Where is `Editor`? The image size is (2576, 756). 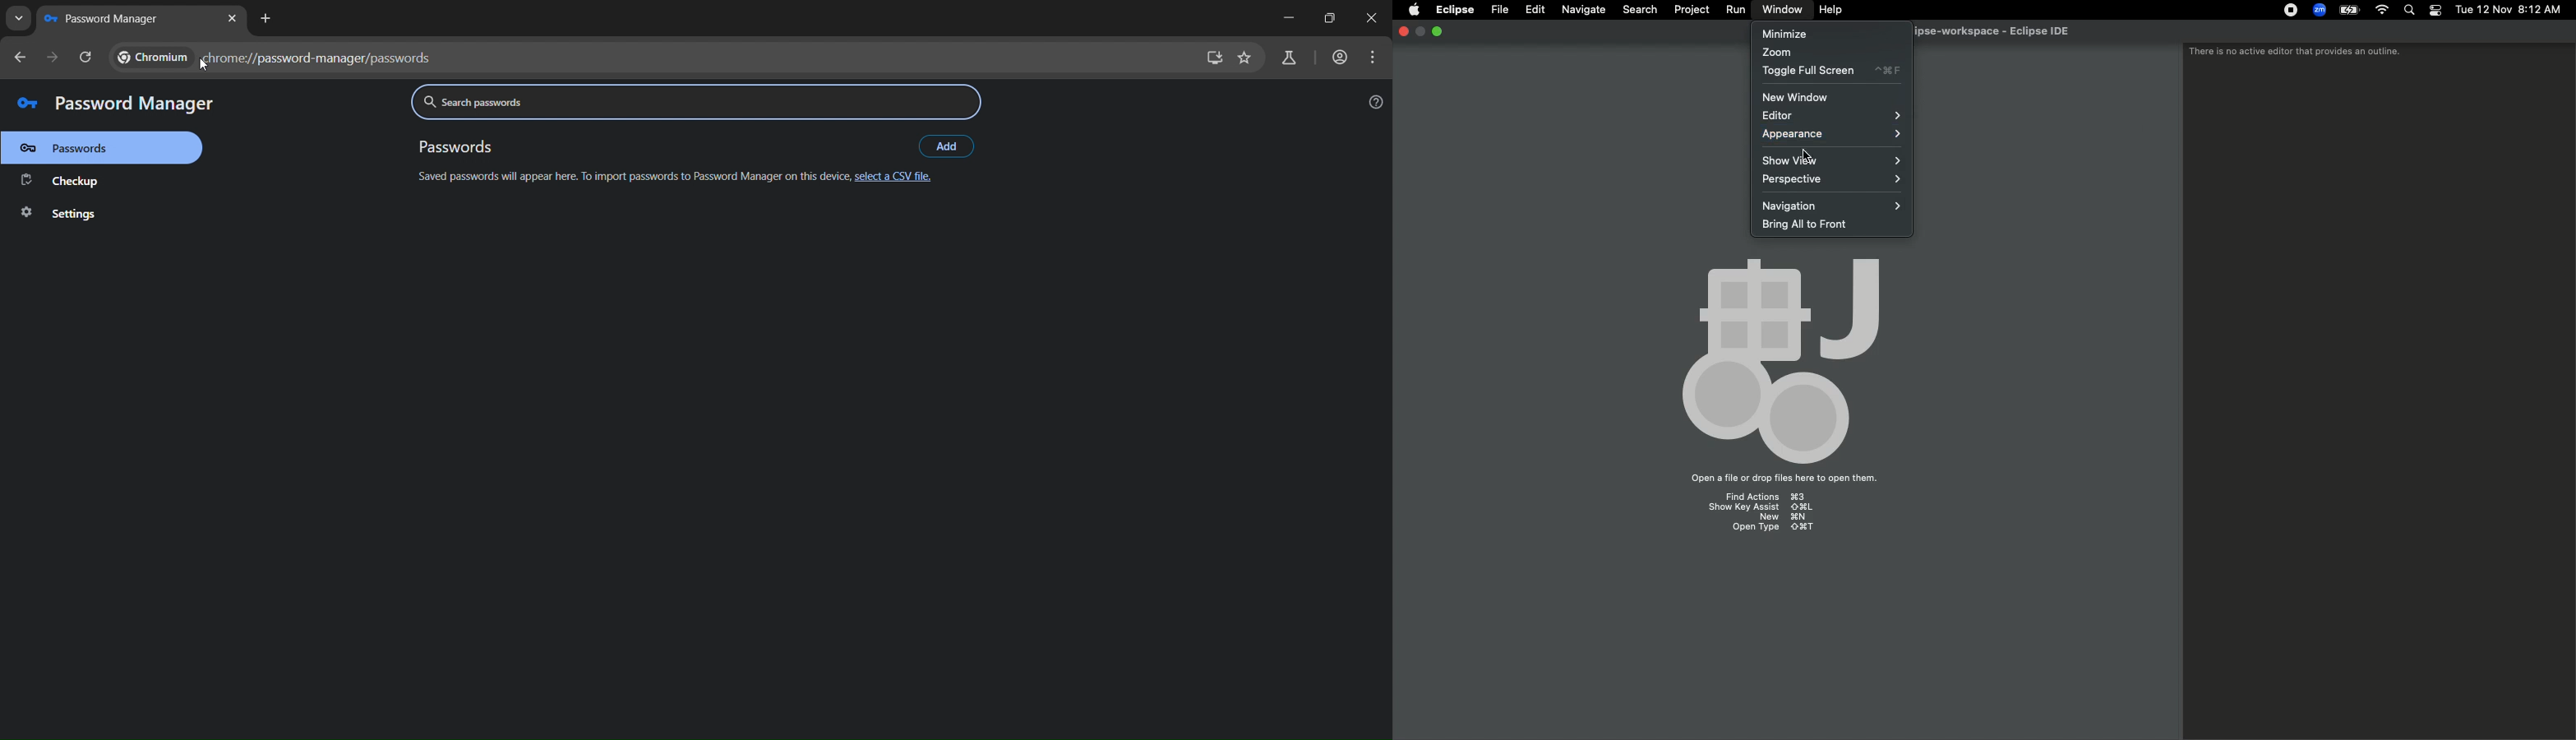
Editor is located at coordinates (1830, 115).